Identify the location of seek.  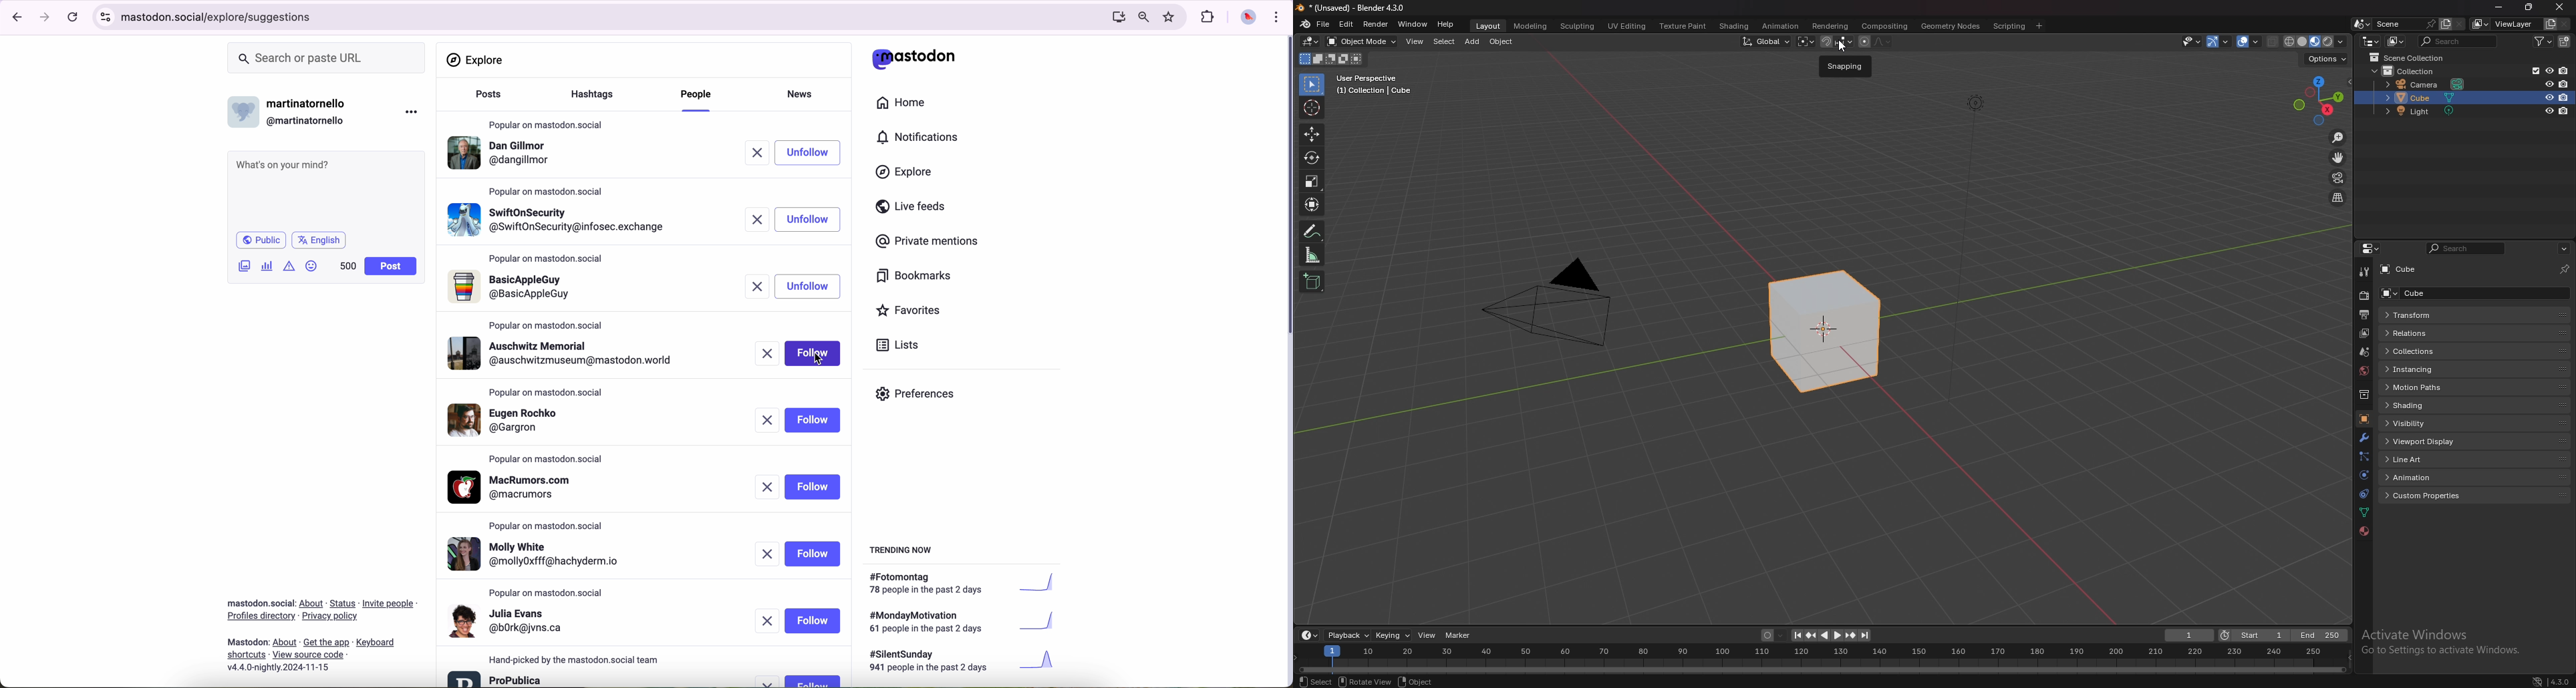
(1821, 658).